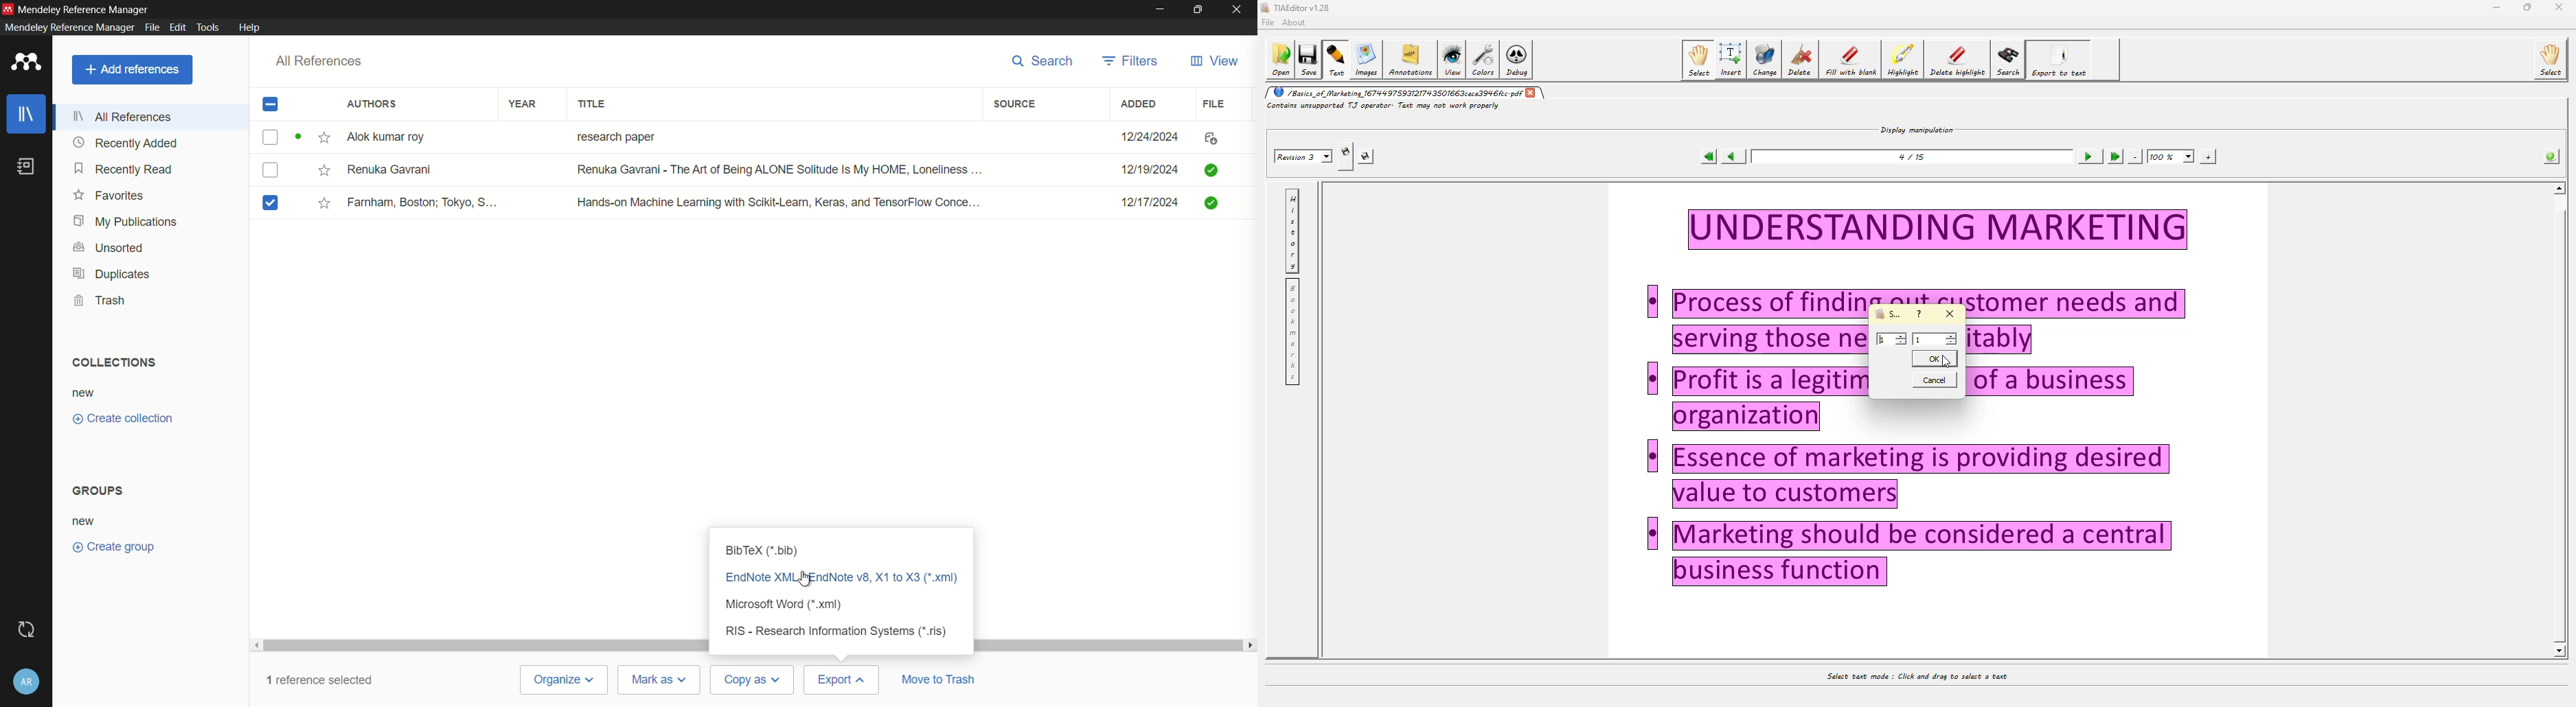  What do you see at coordinates (274, 105) in the screenshot?
I see `check box` at bounding box center [274, 105].